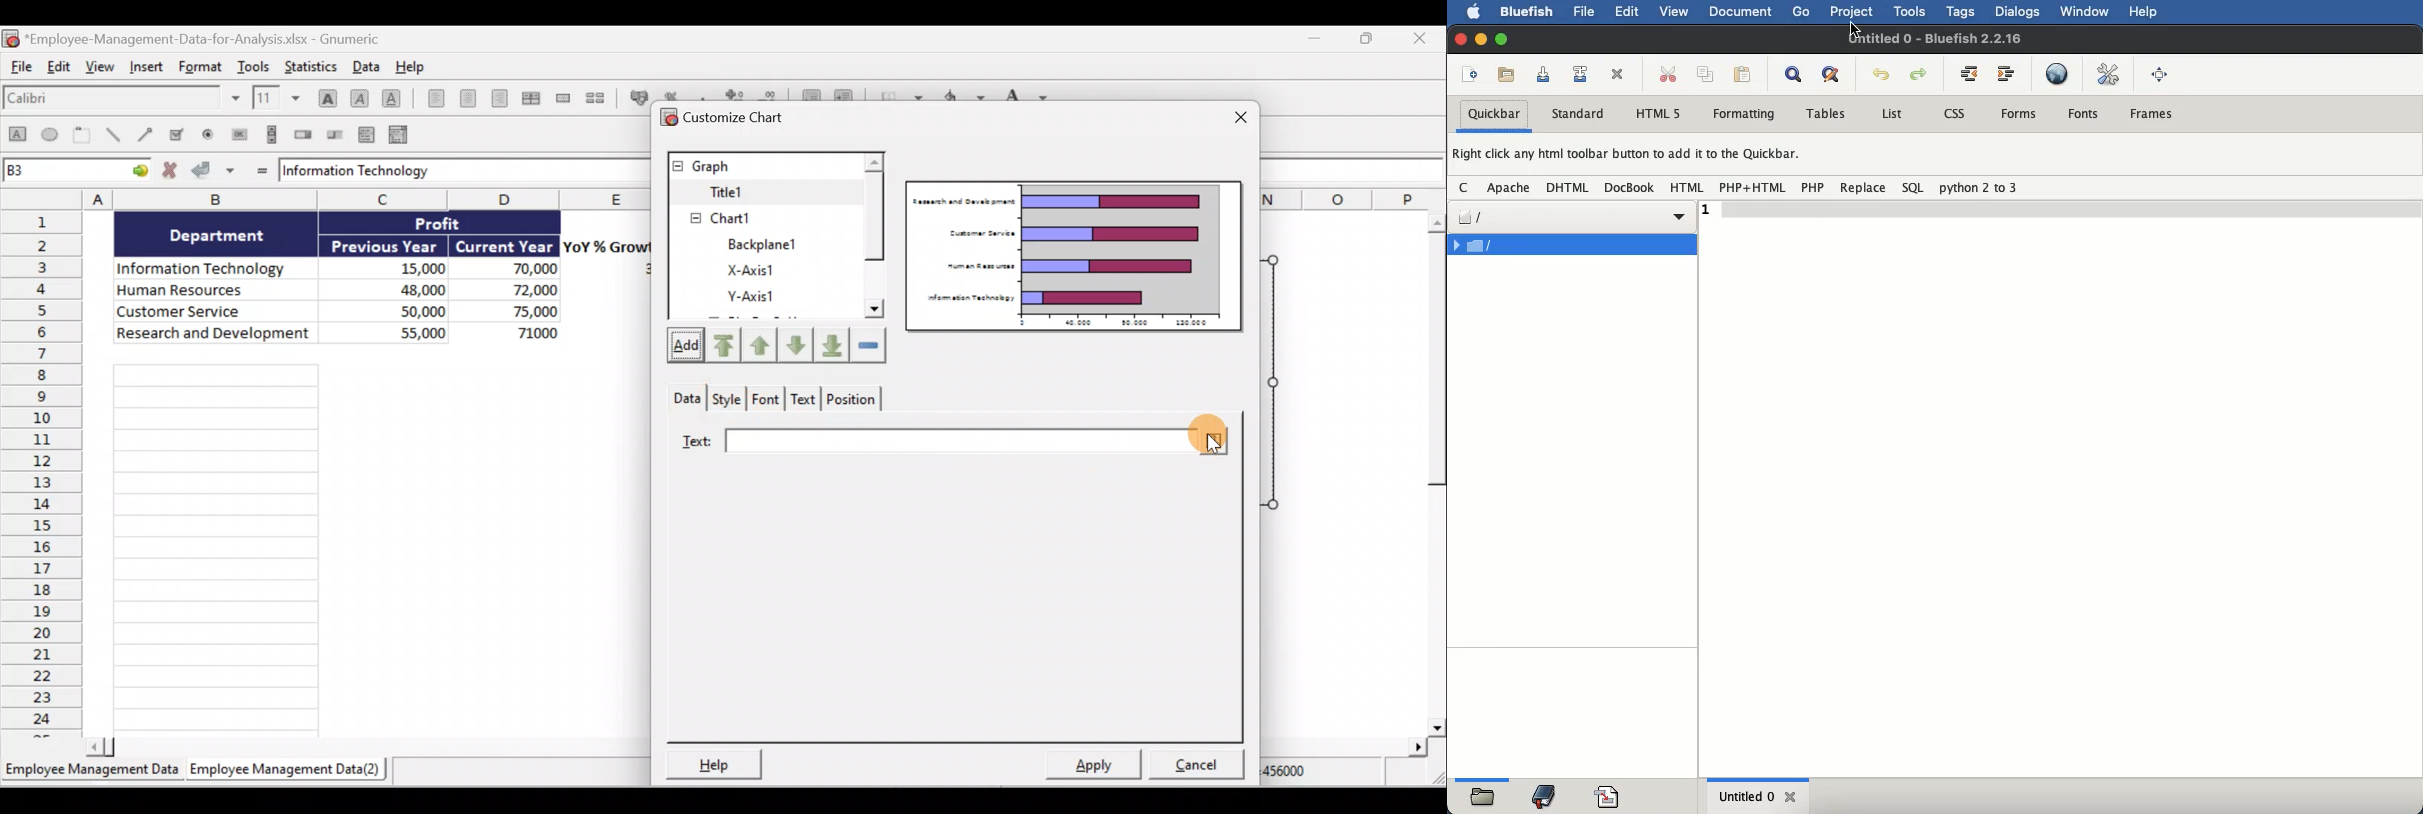 This screenshot has height=840, width=2436. I want to click on html 5, so click(1658, 113).